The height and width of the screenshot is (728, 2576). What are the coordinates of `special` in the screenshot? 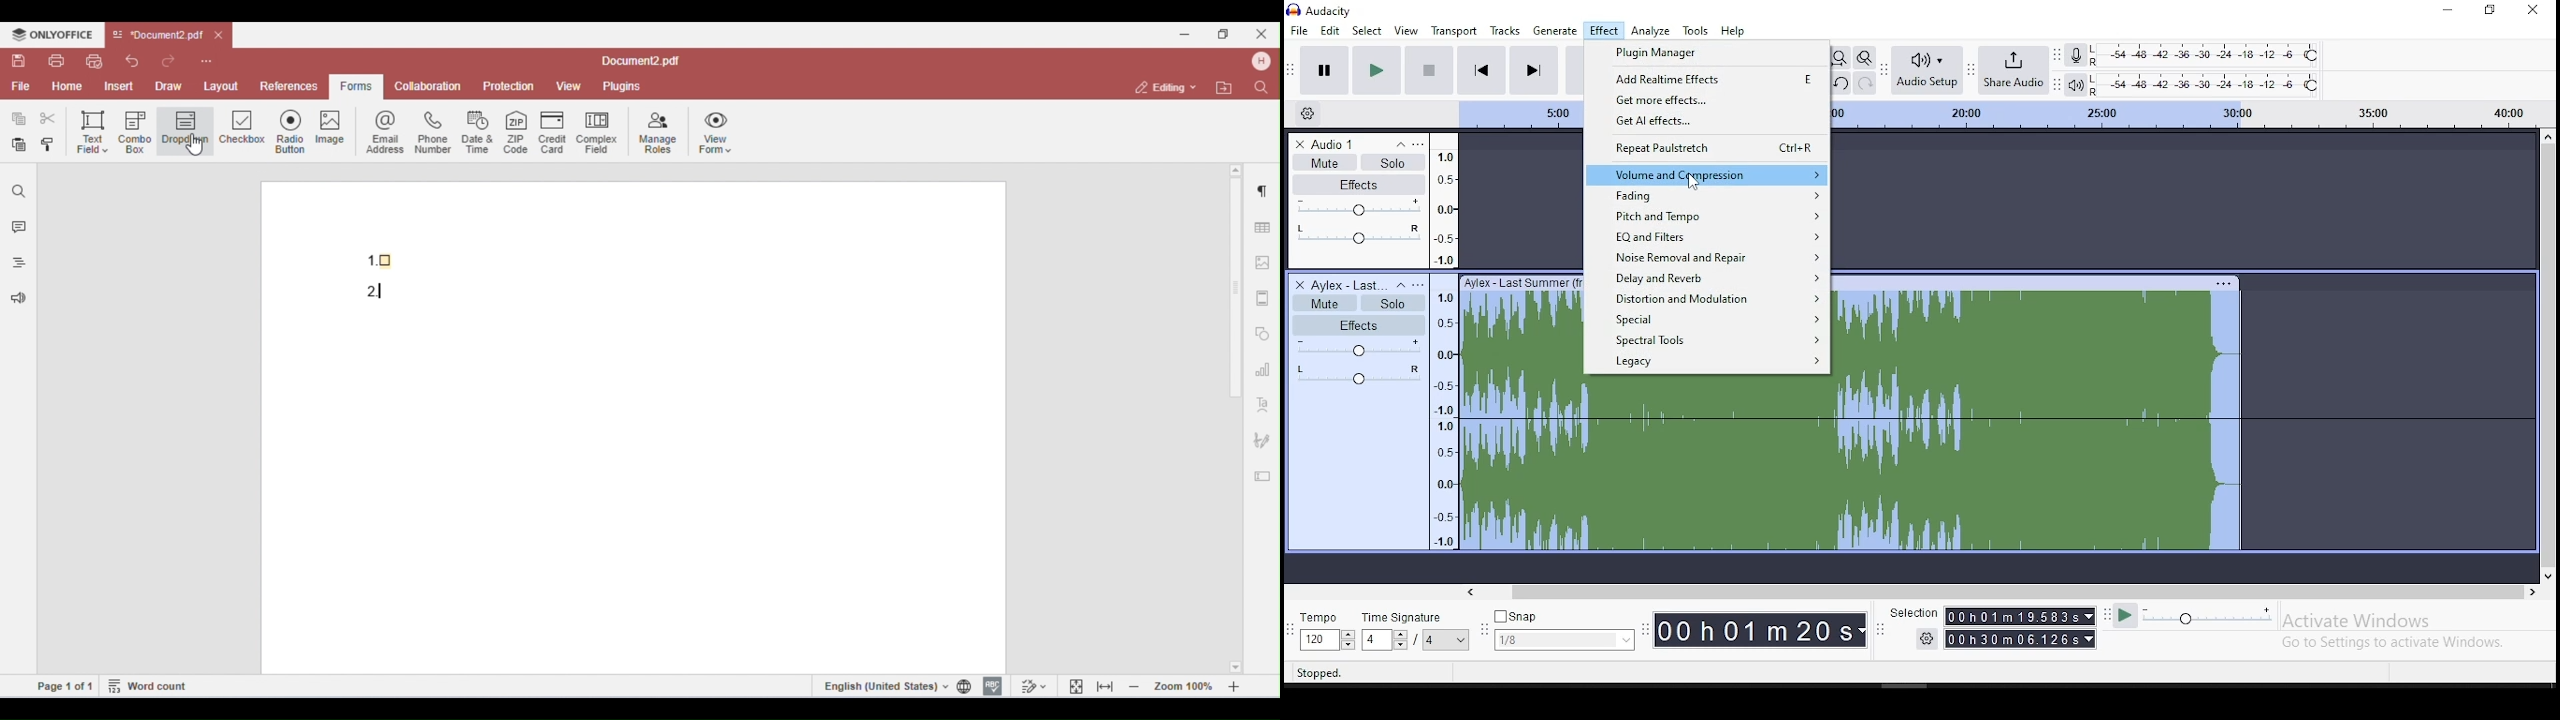 It's located at (1714, 318).